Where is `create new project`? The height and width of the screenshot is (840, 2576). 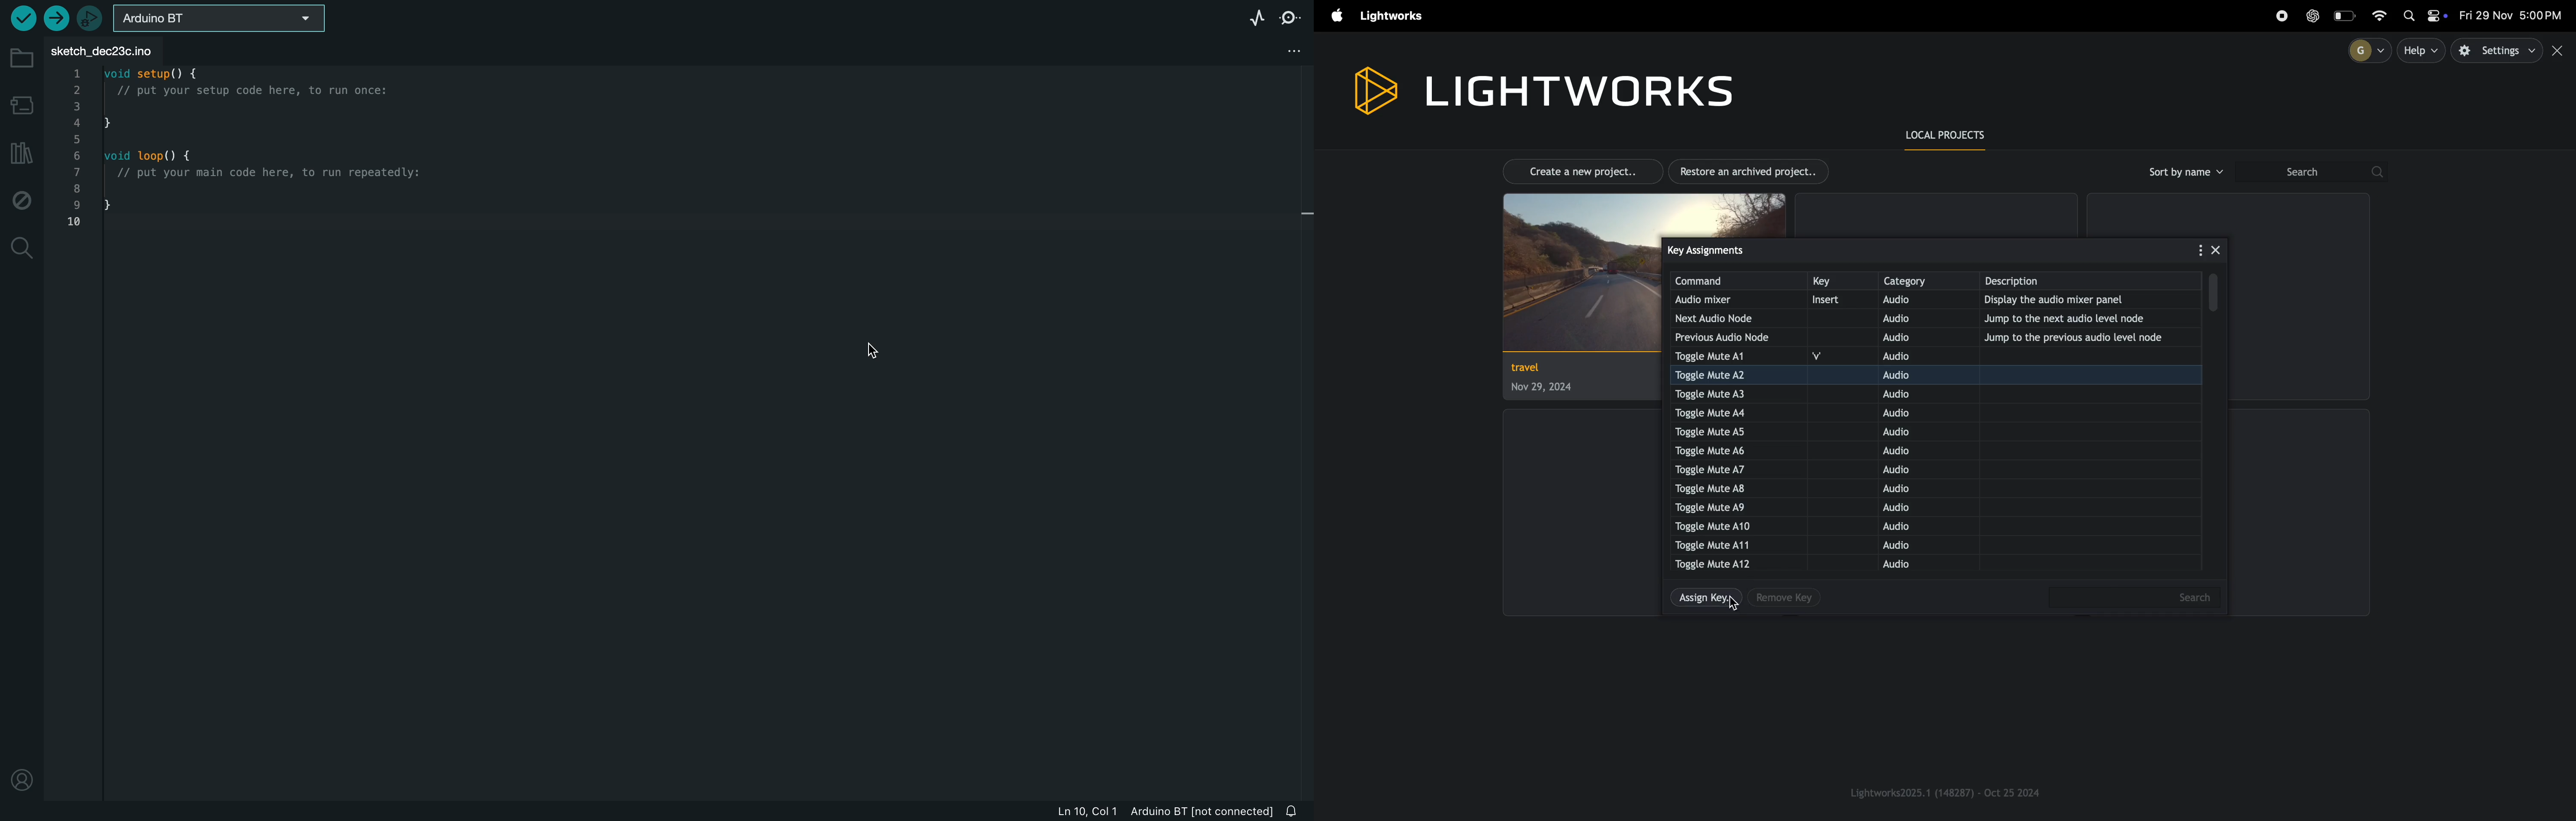 create new project is located at coordinates (1577, 170).